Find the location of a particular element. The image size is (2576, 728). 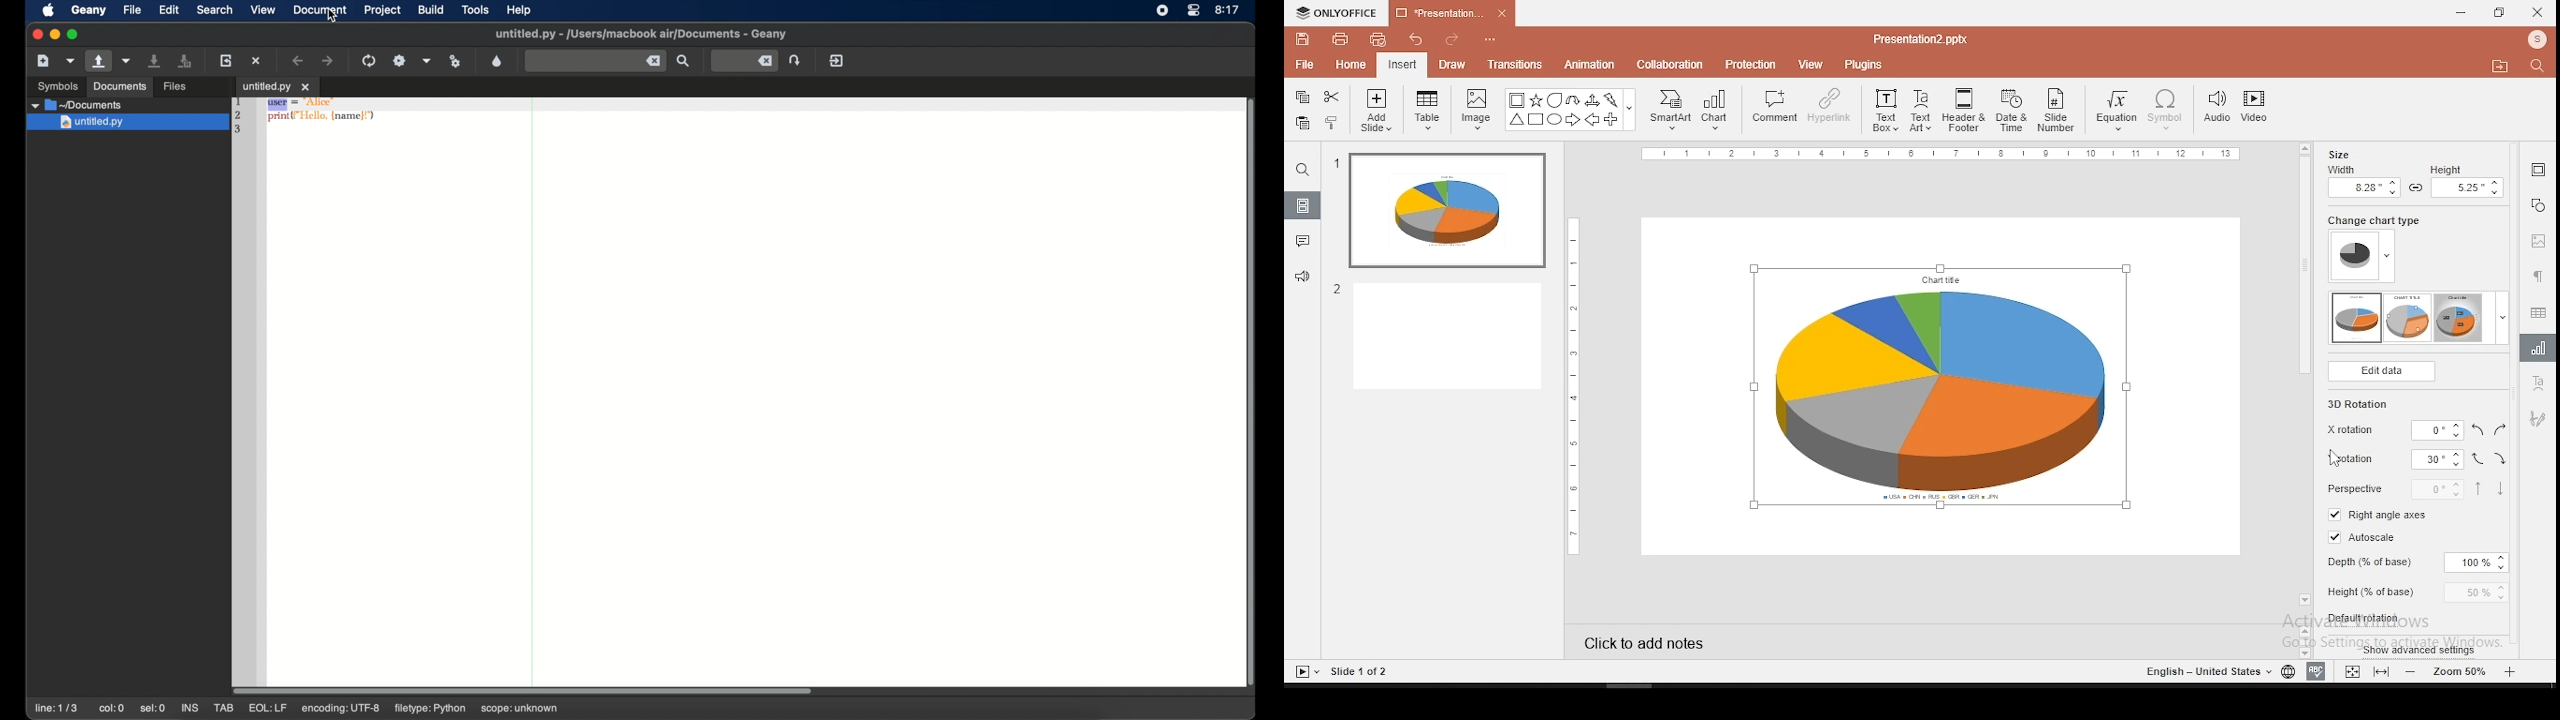

shape settings is located at coordinates (2537, 205).